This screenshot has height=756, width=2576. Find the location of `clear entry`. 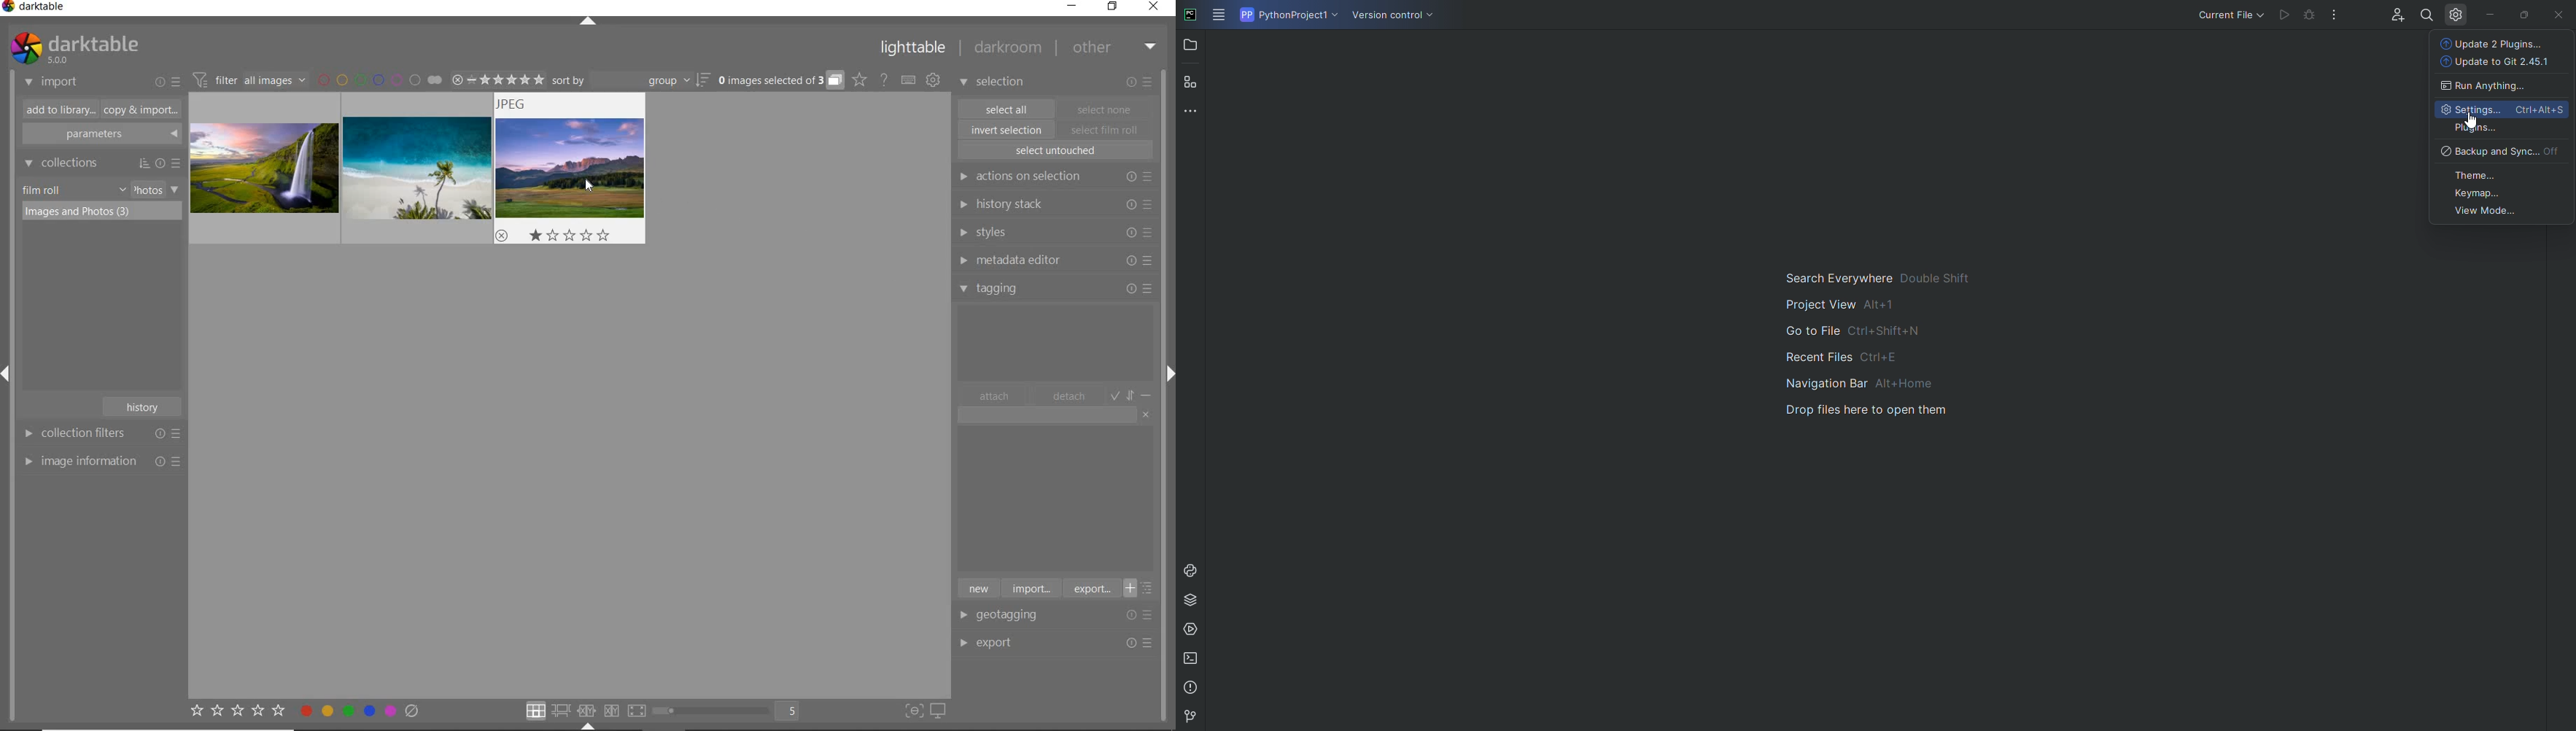

clear entry is located at coordinates (1147, 414).